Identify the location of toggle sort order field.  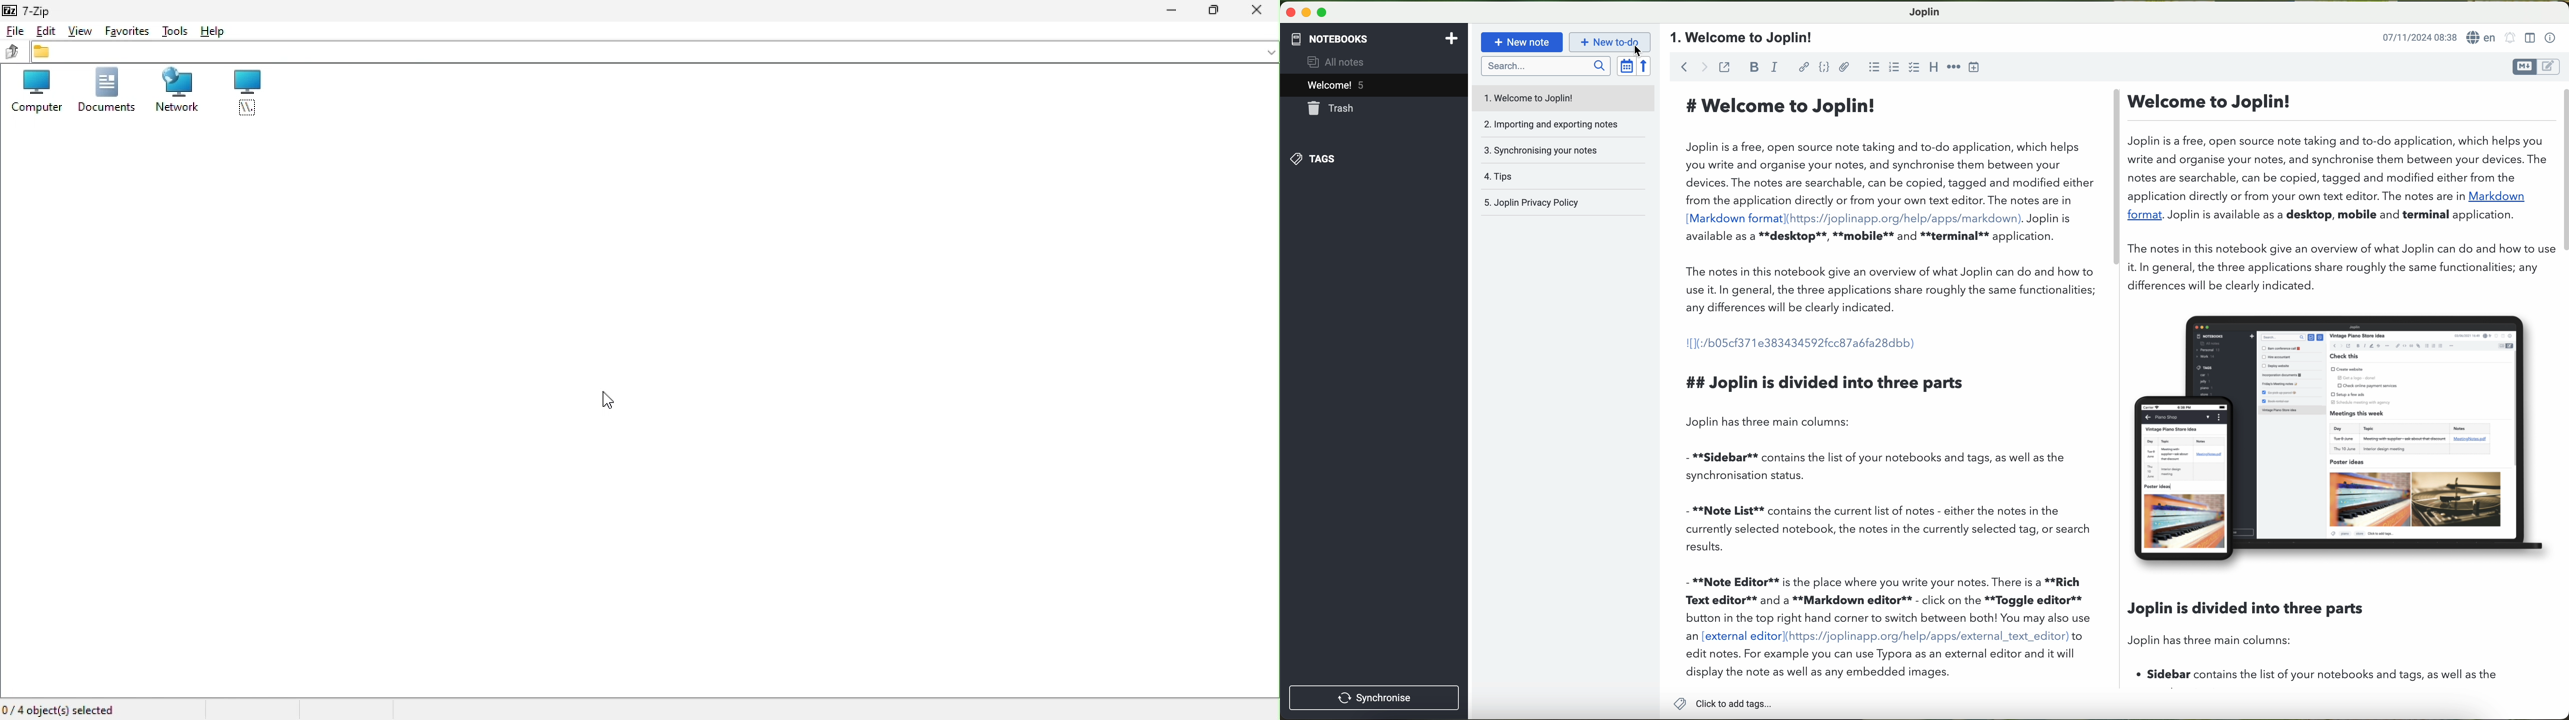
(1627, 67).